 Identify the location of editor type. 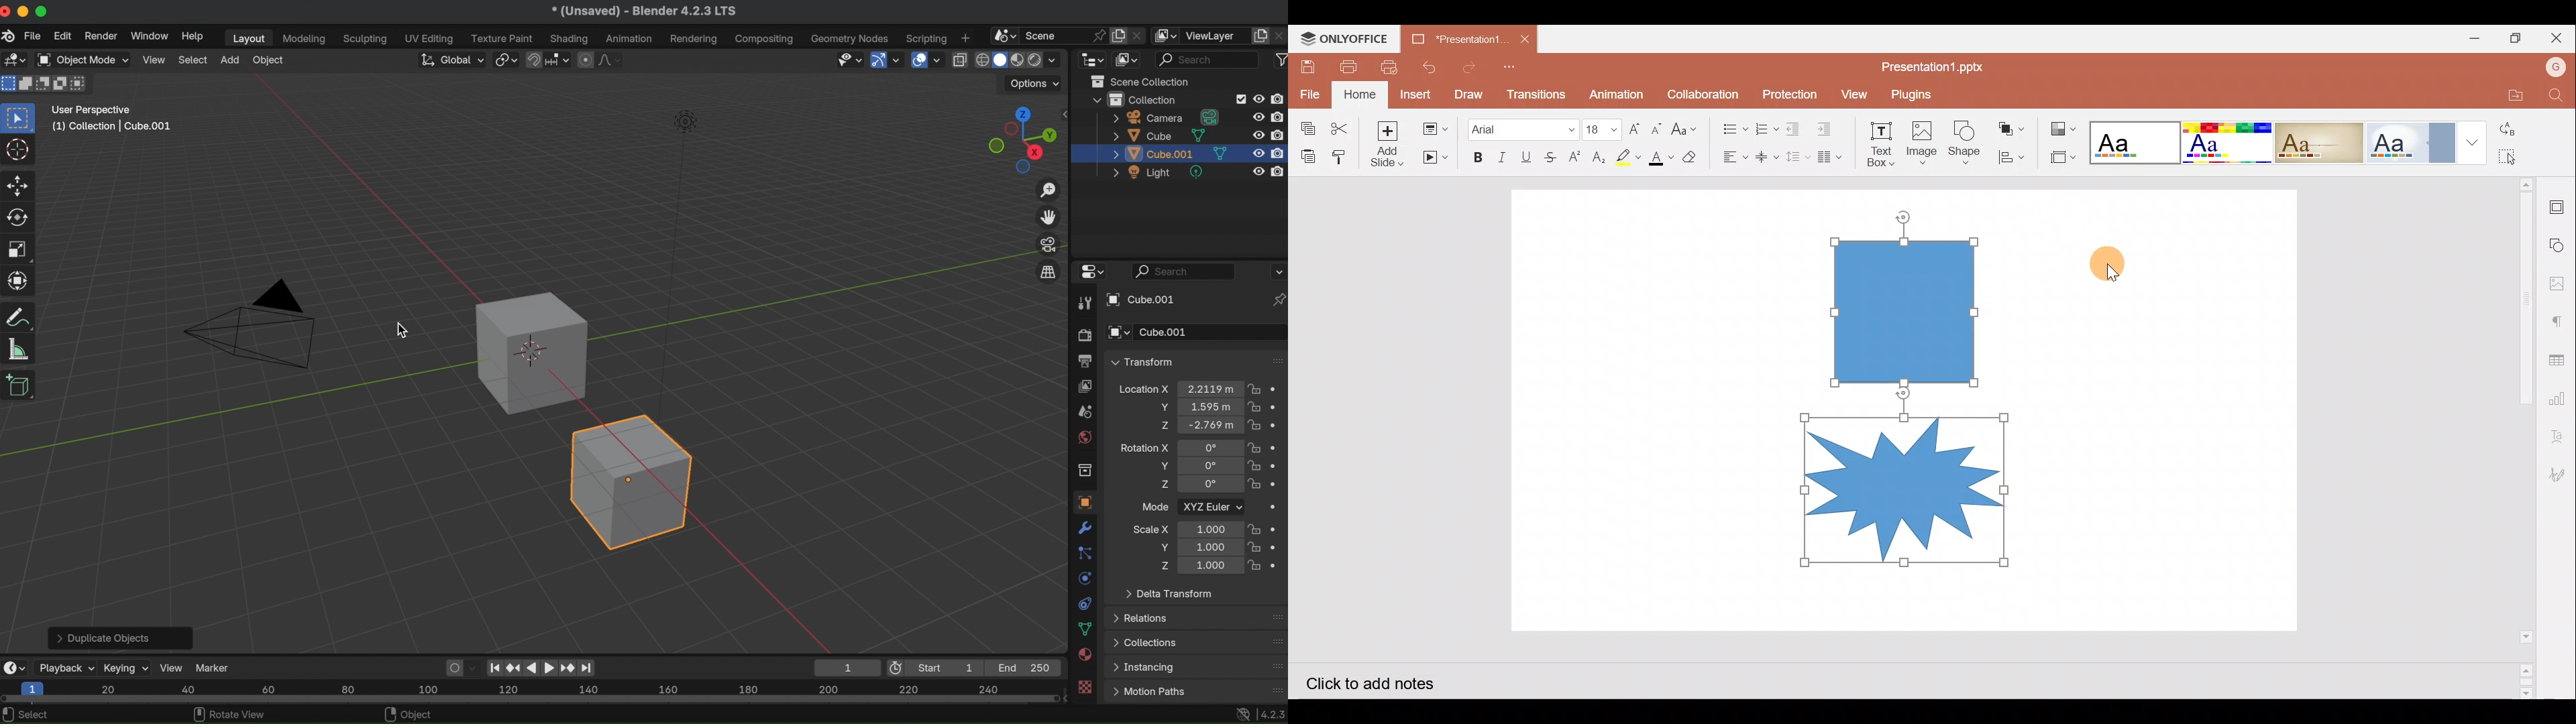
(13, 667).